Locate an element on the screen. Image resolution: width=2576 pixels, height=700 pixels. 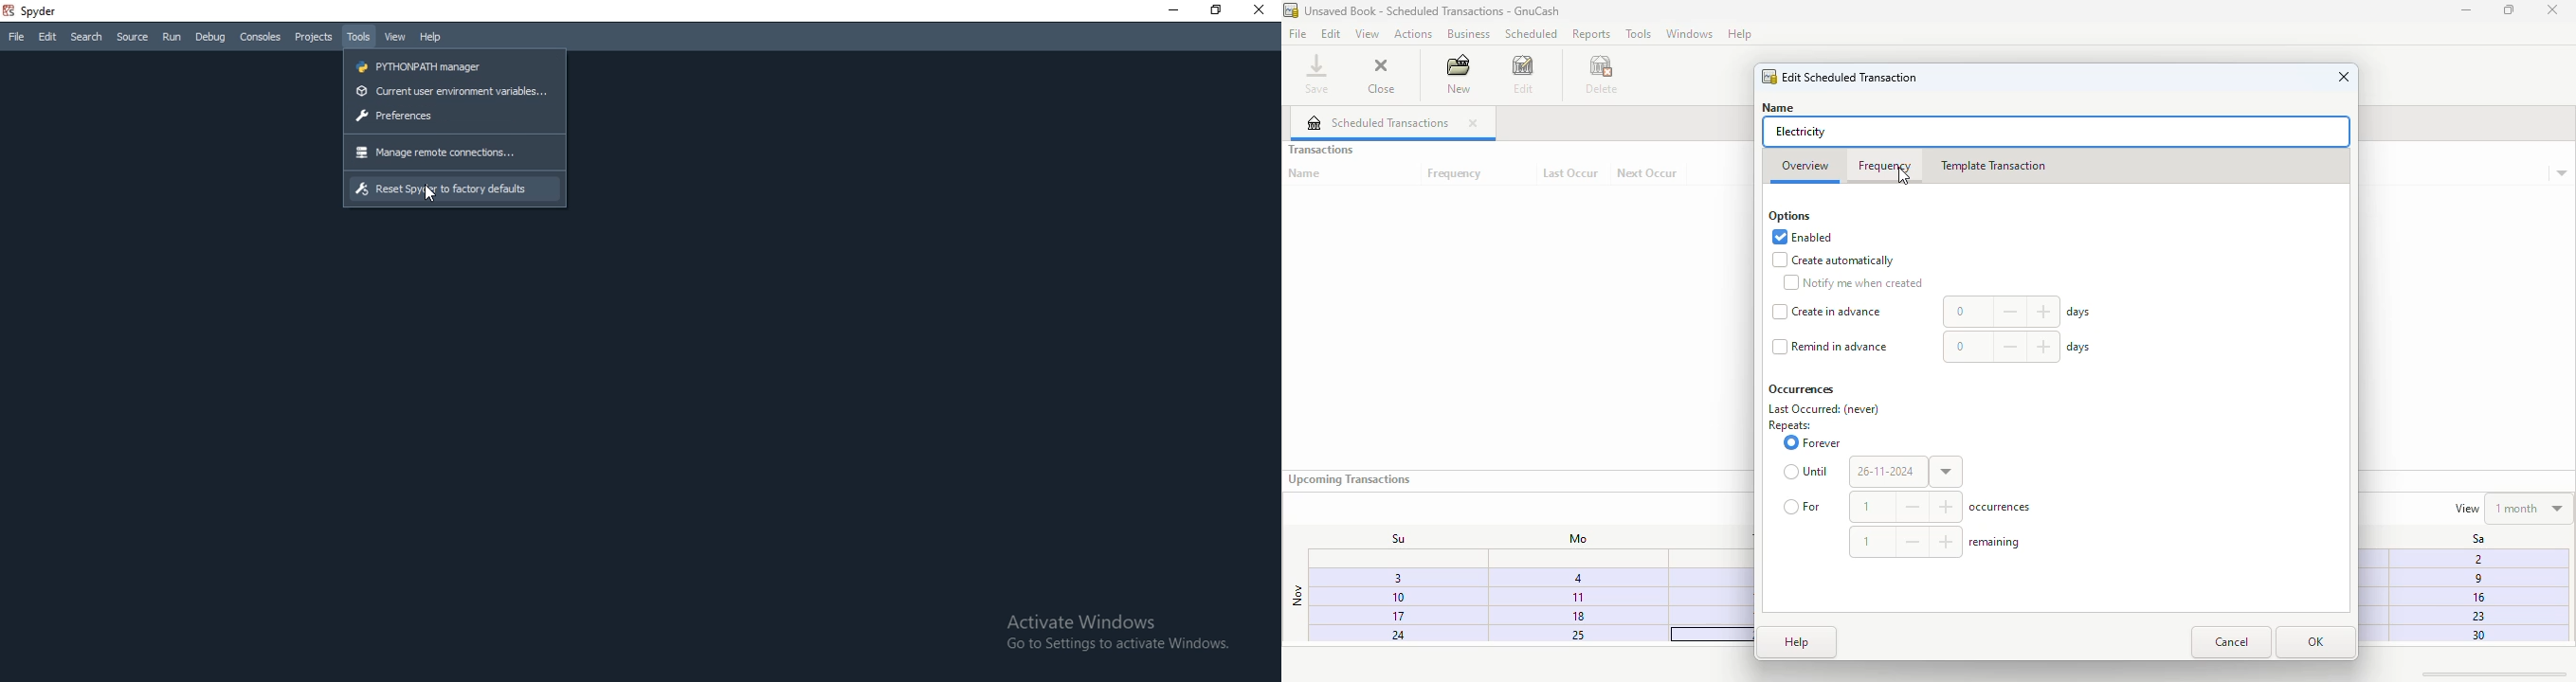
cursor is located at coordinates (1903, 177).